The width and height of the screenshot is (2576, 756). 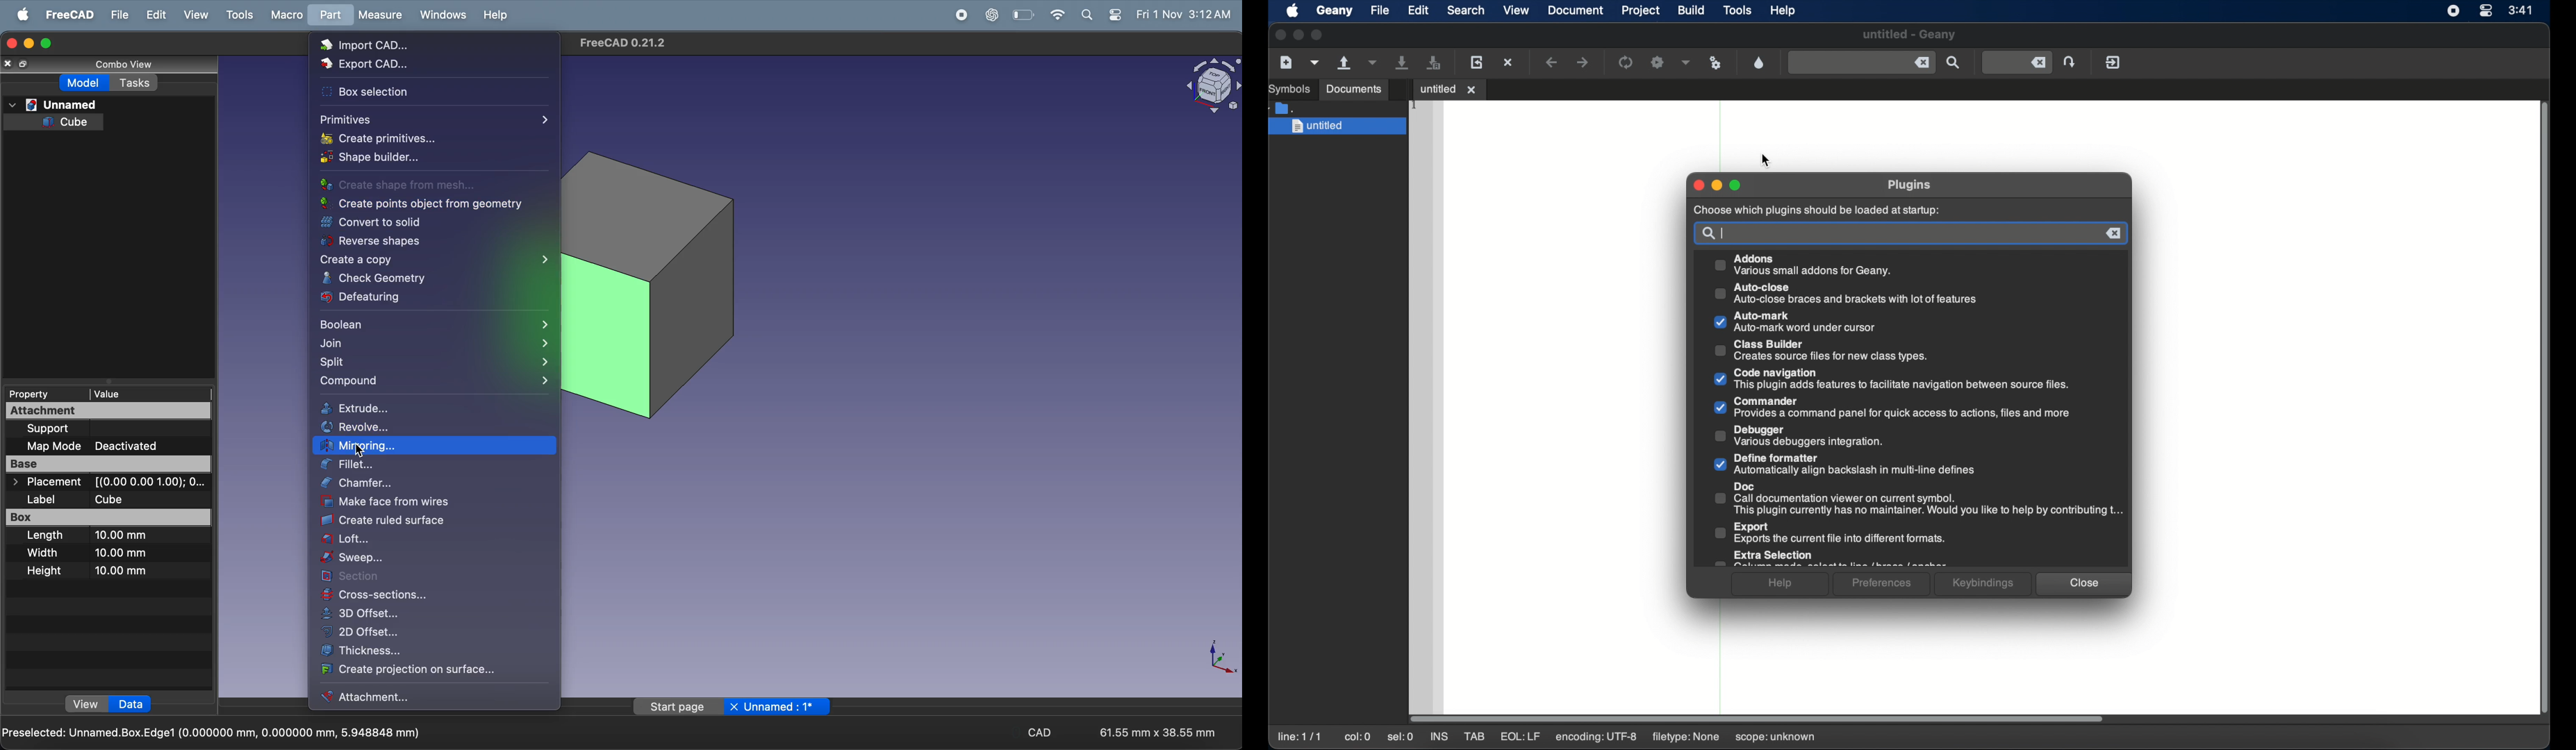 I want to click on axis, so click(x=1214, y=659).